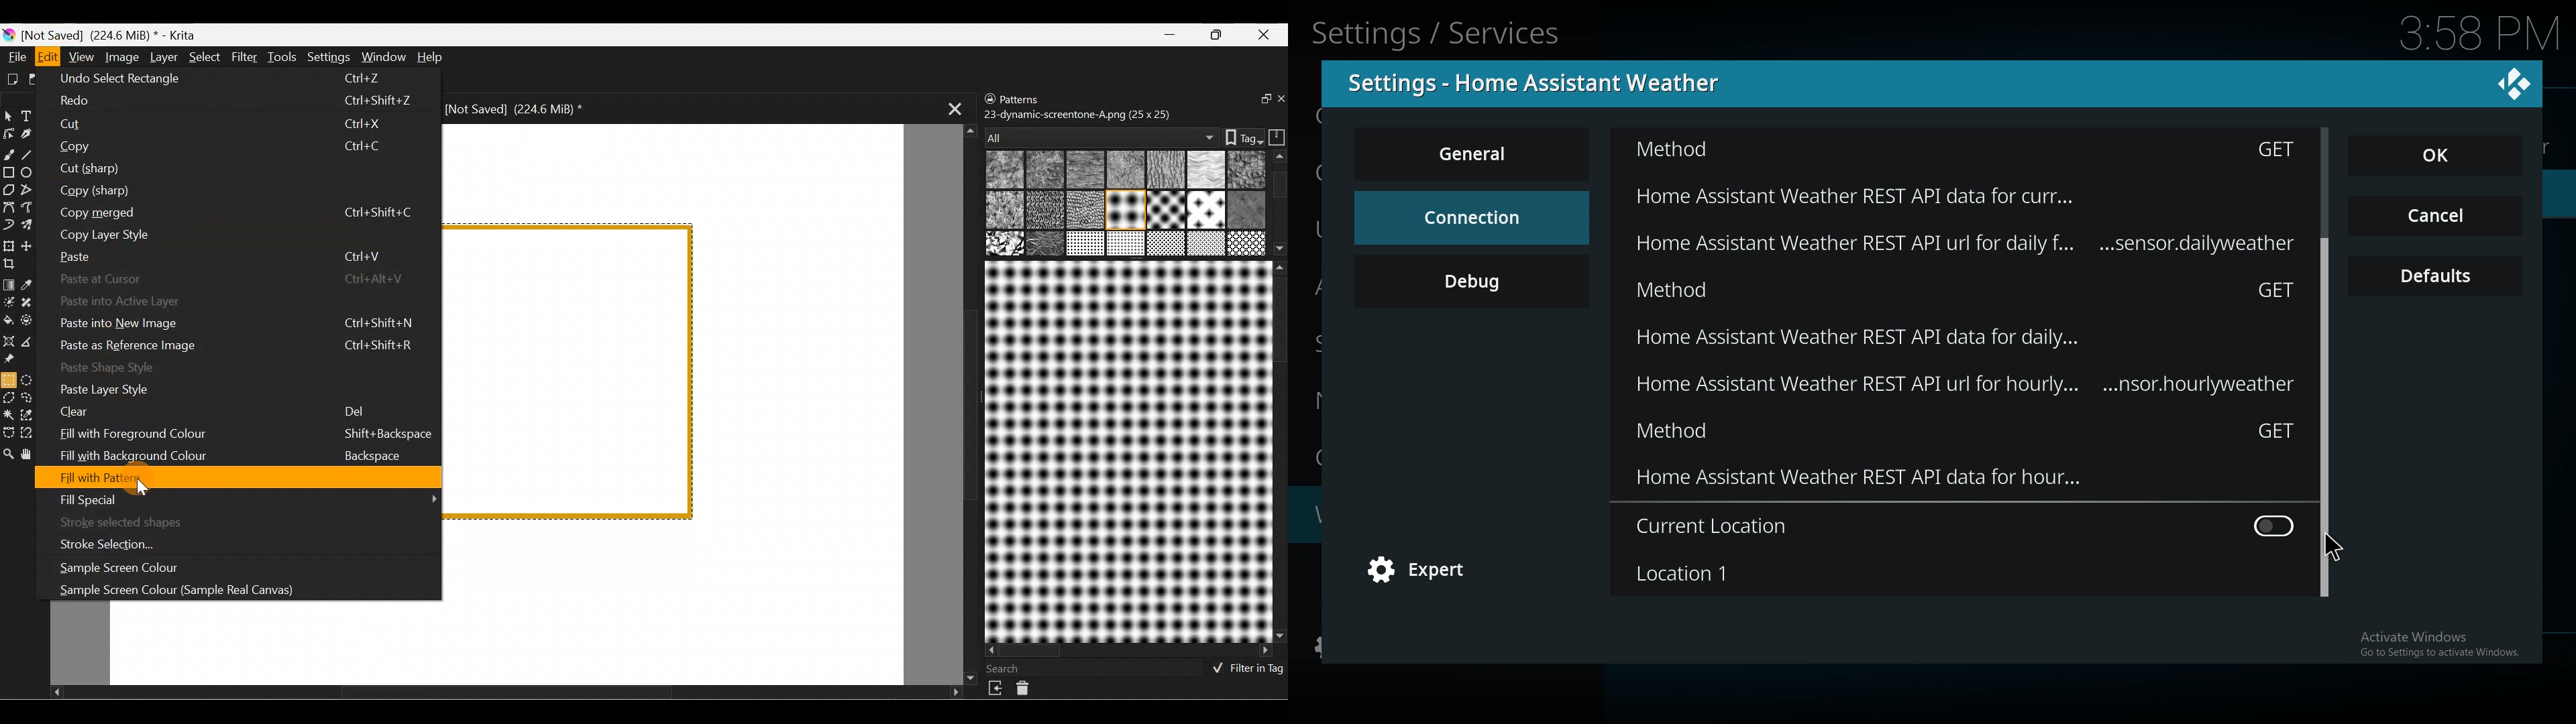 The width and height of the screenshot is (2576, 728). I want to click on Undo select rectangle, so click(239, 80).